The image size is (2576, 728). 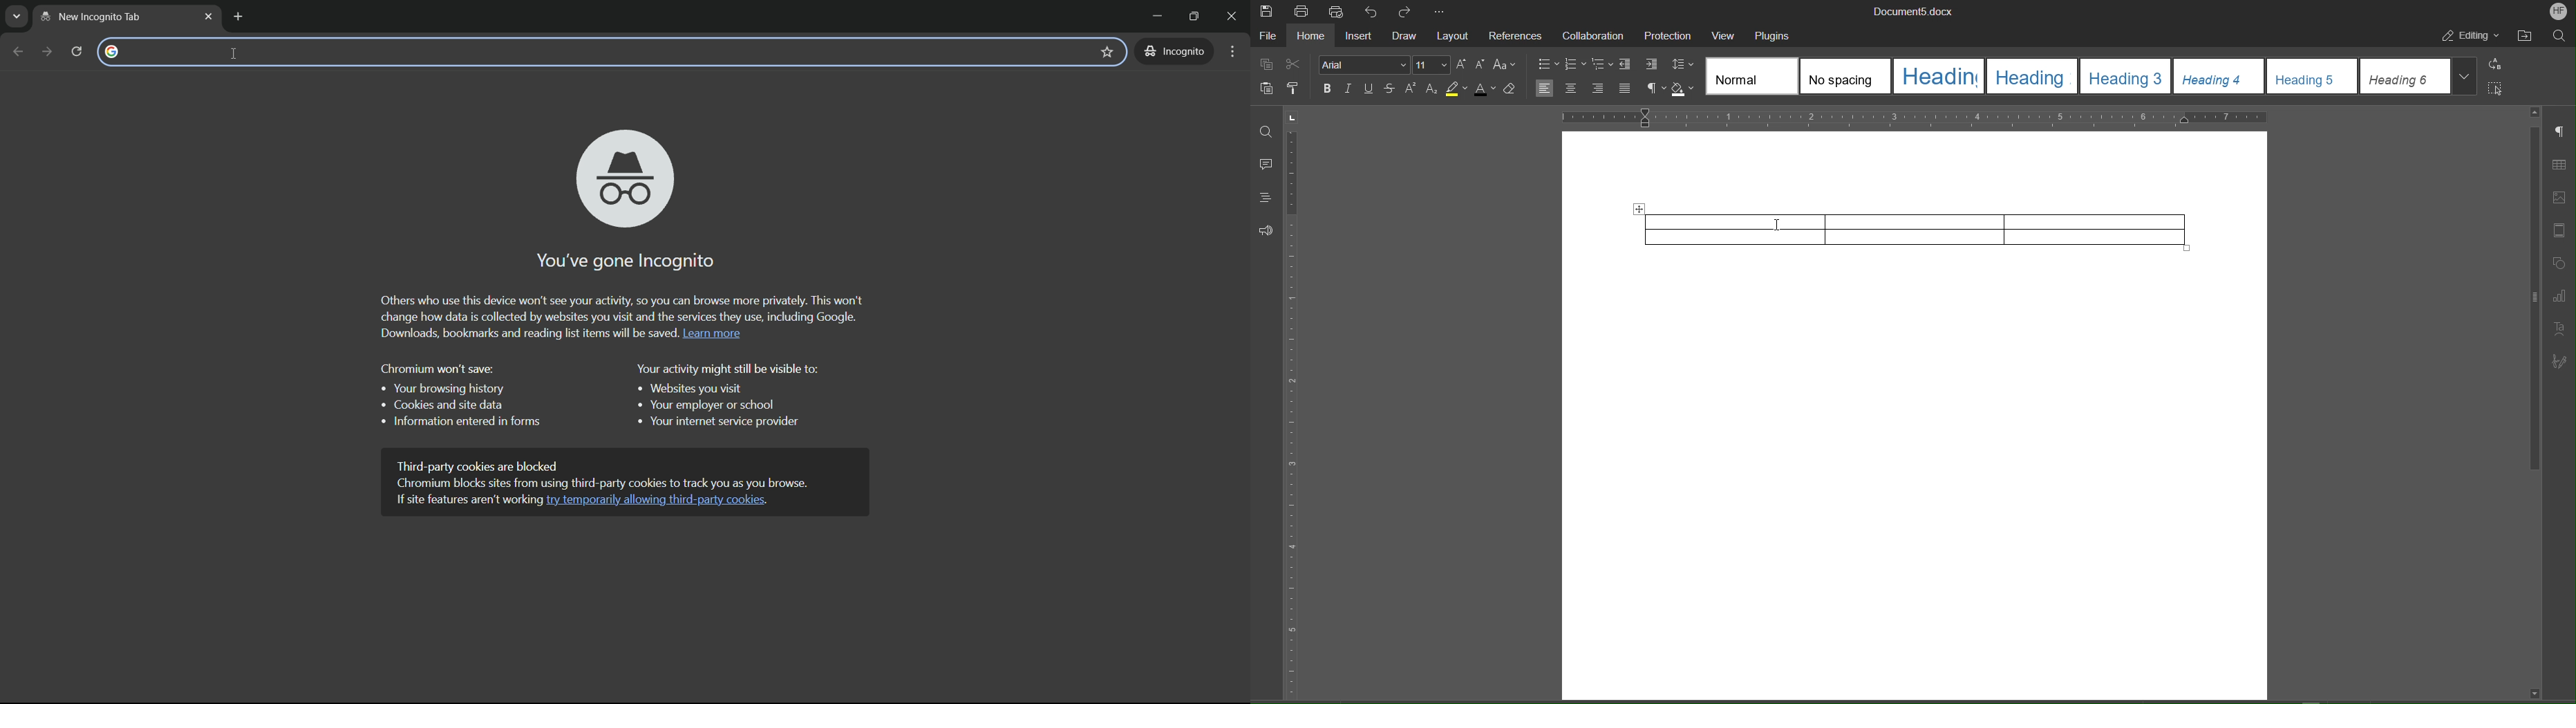 What do you see at coordinates (2561, 263) in the screenshot?
I see `Shape Settings` at bounding box center [2561, 263].